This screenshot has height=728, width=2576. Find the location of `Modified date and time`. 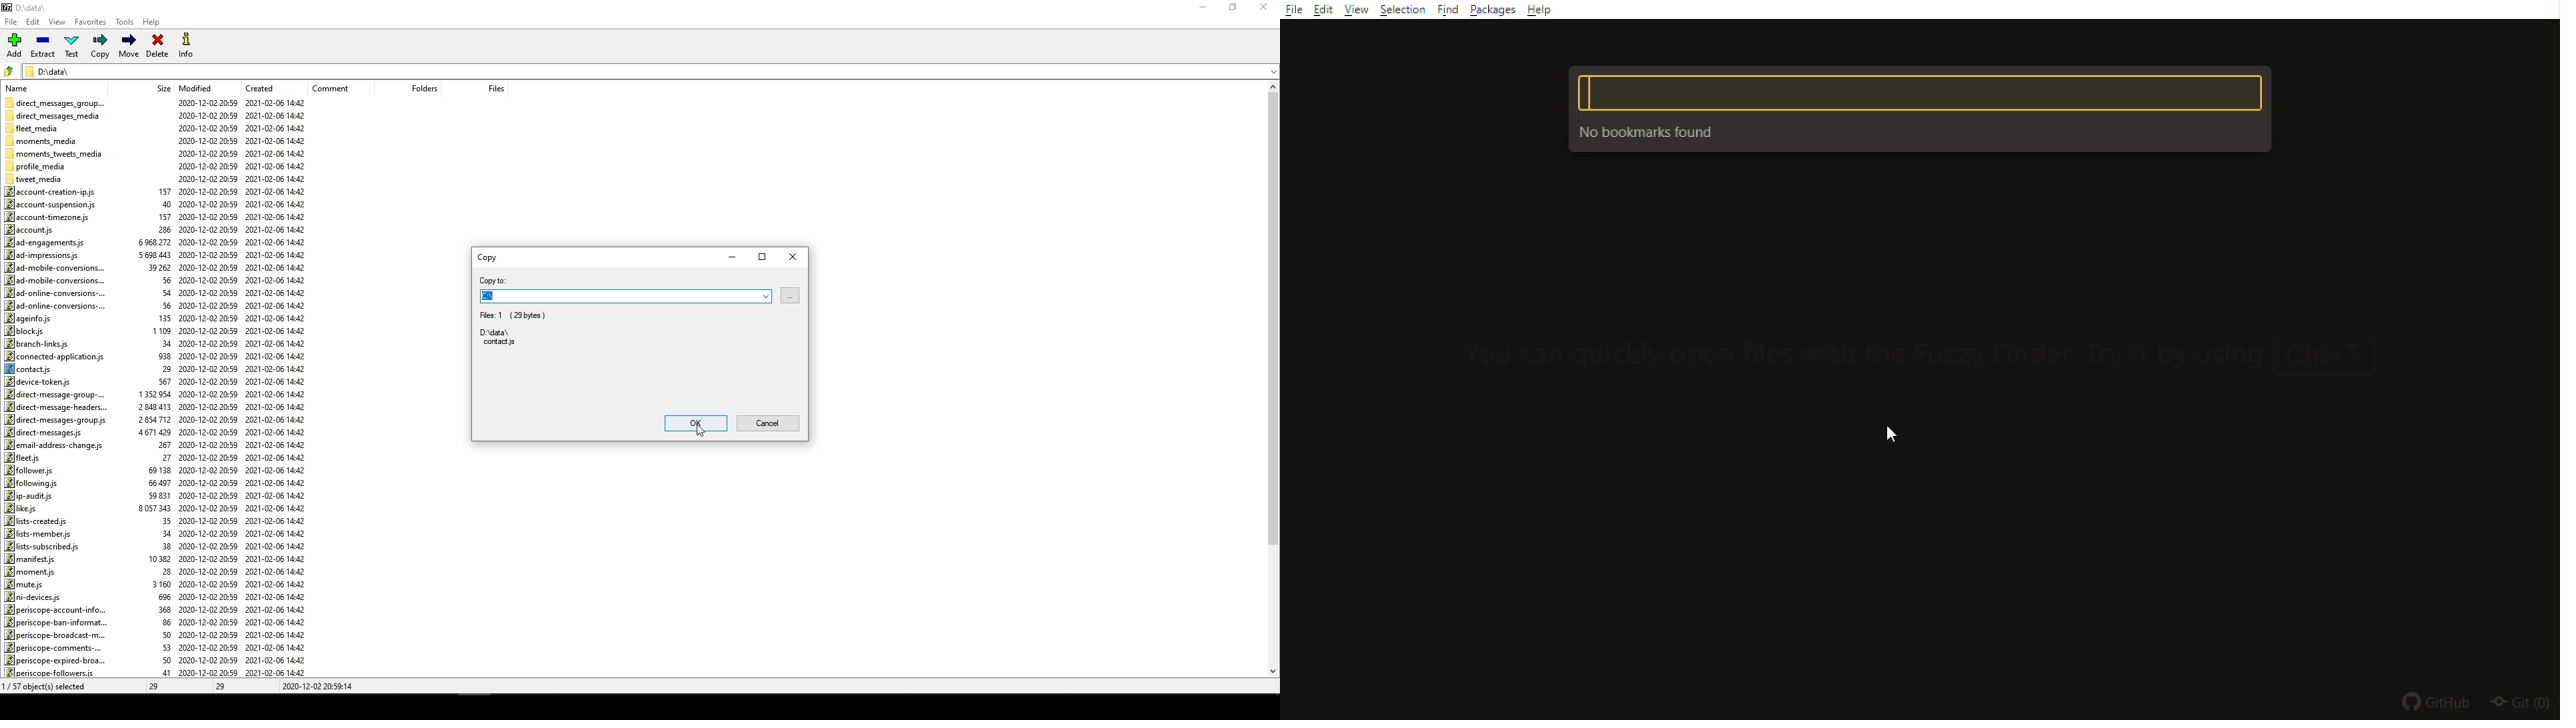

Modified date and time is located at coordinates (207, 388).